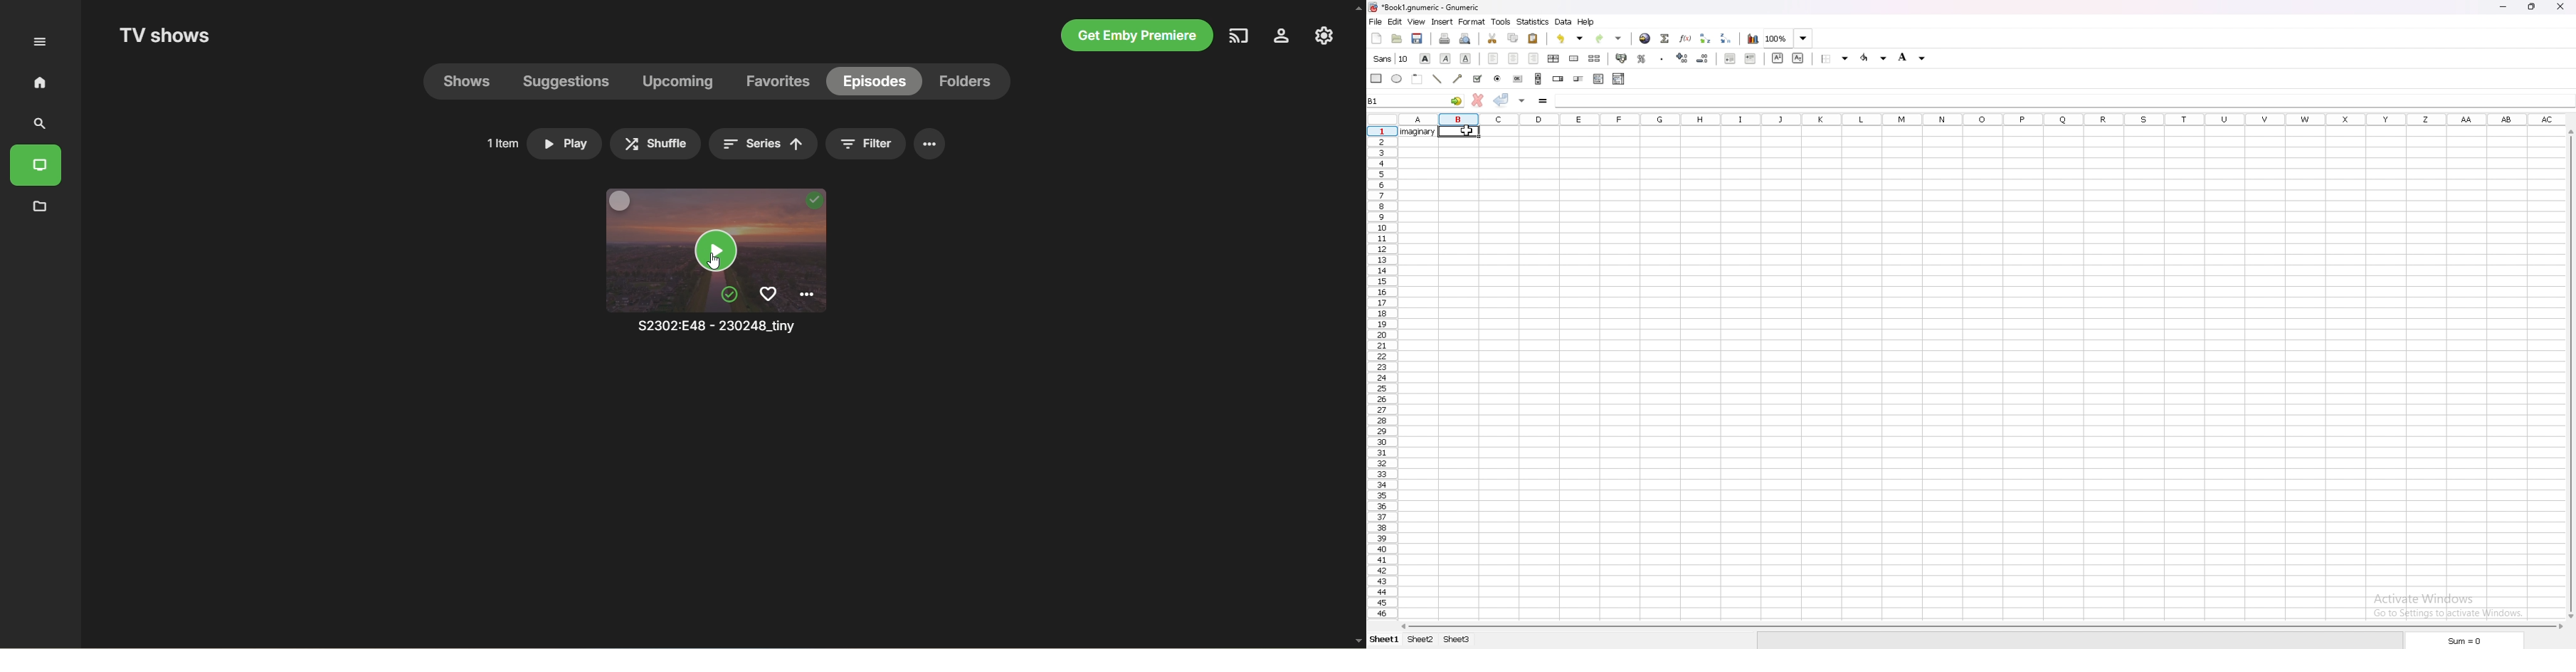  Describe the element at coordinates (762, 144) in the screenshot. I see `Series` at that location.